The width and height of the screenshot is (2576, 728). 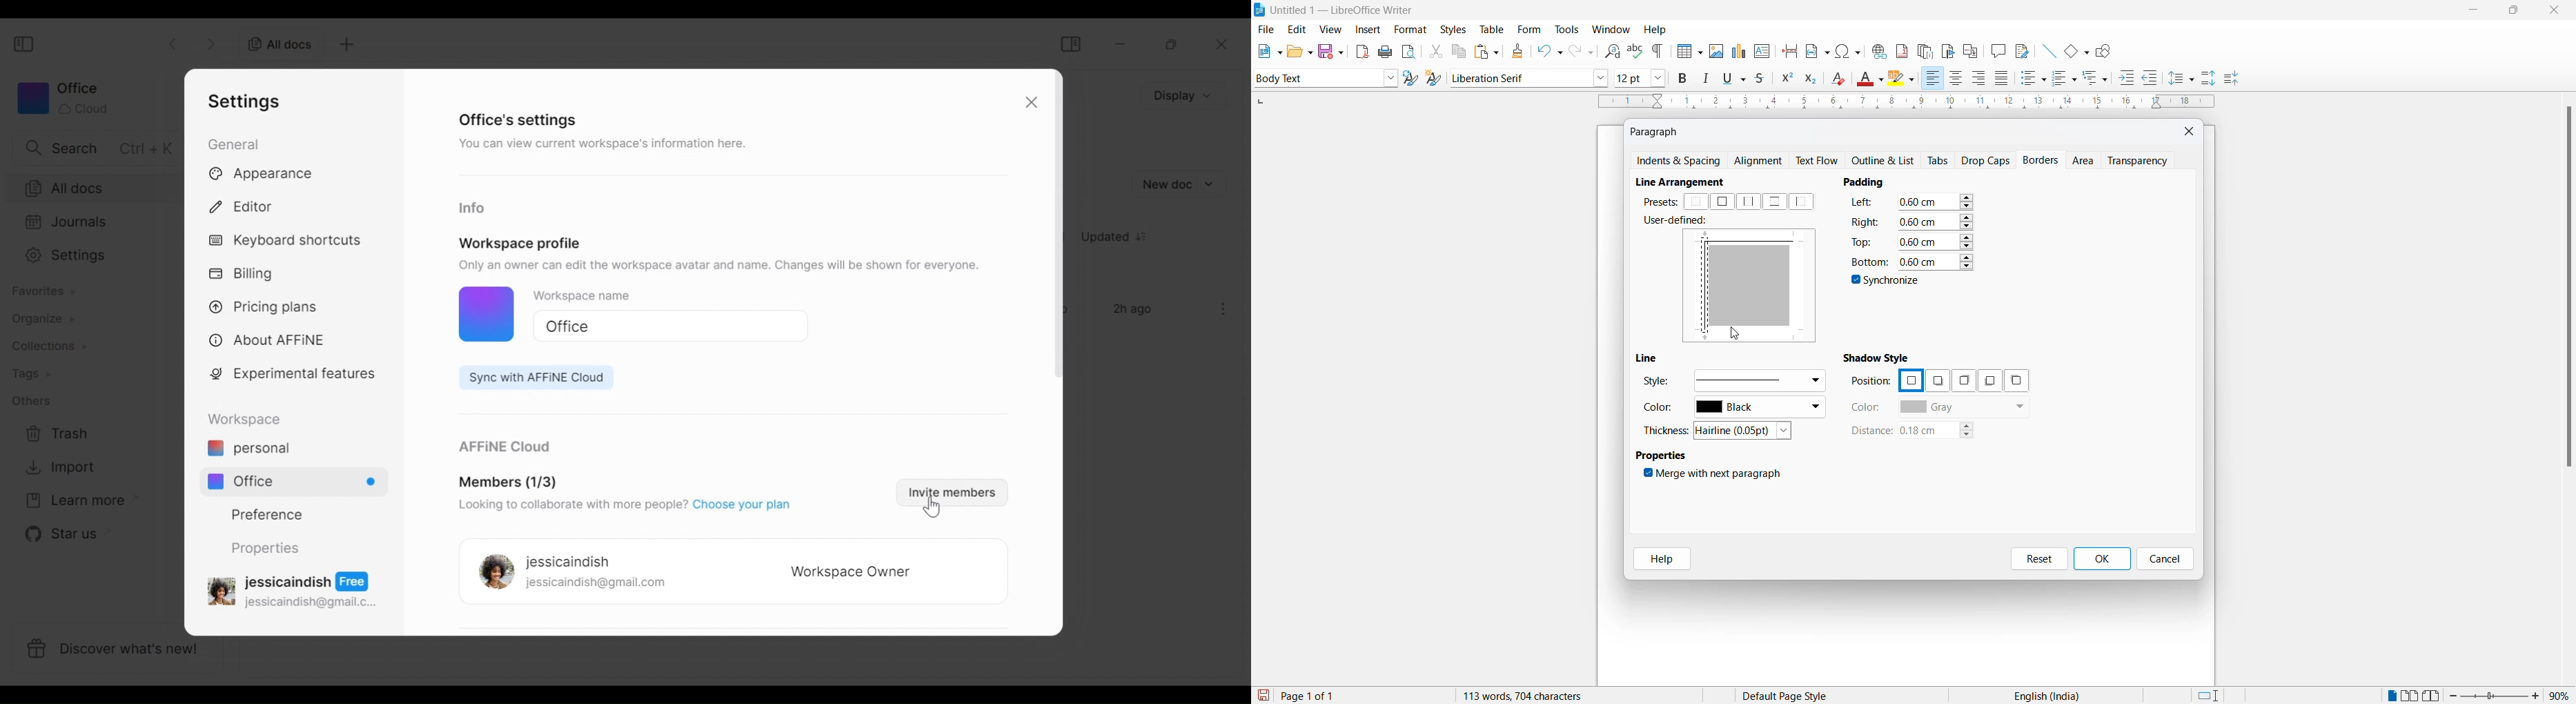 I want to click on distance, so click(x=1870, y=431).